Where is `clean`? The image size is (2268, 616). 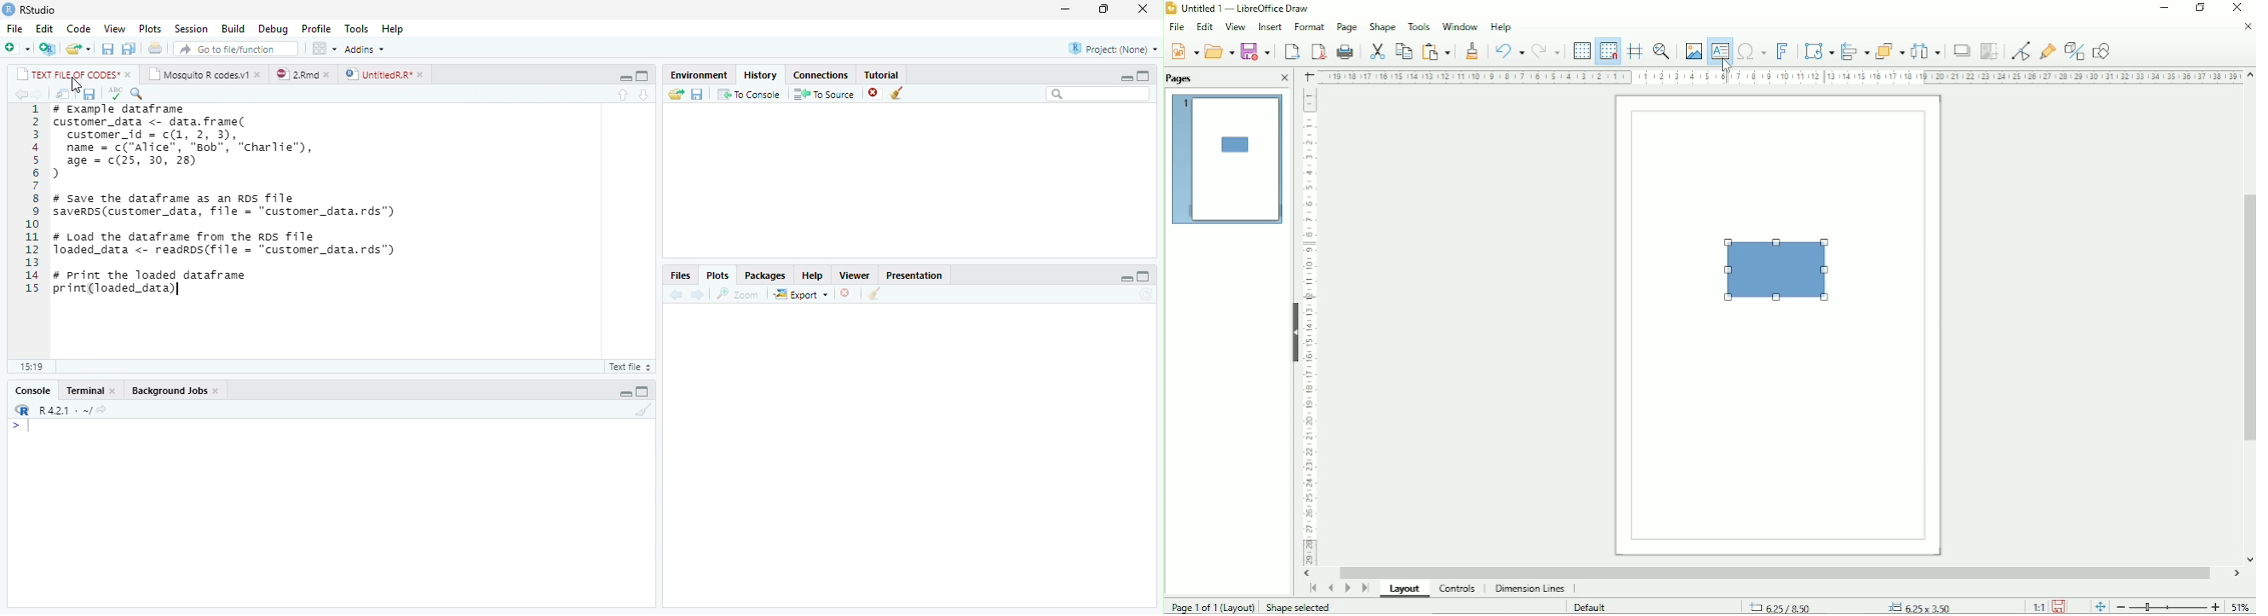 clean is located at coordinates (876, 293).